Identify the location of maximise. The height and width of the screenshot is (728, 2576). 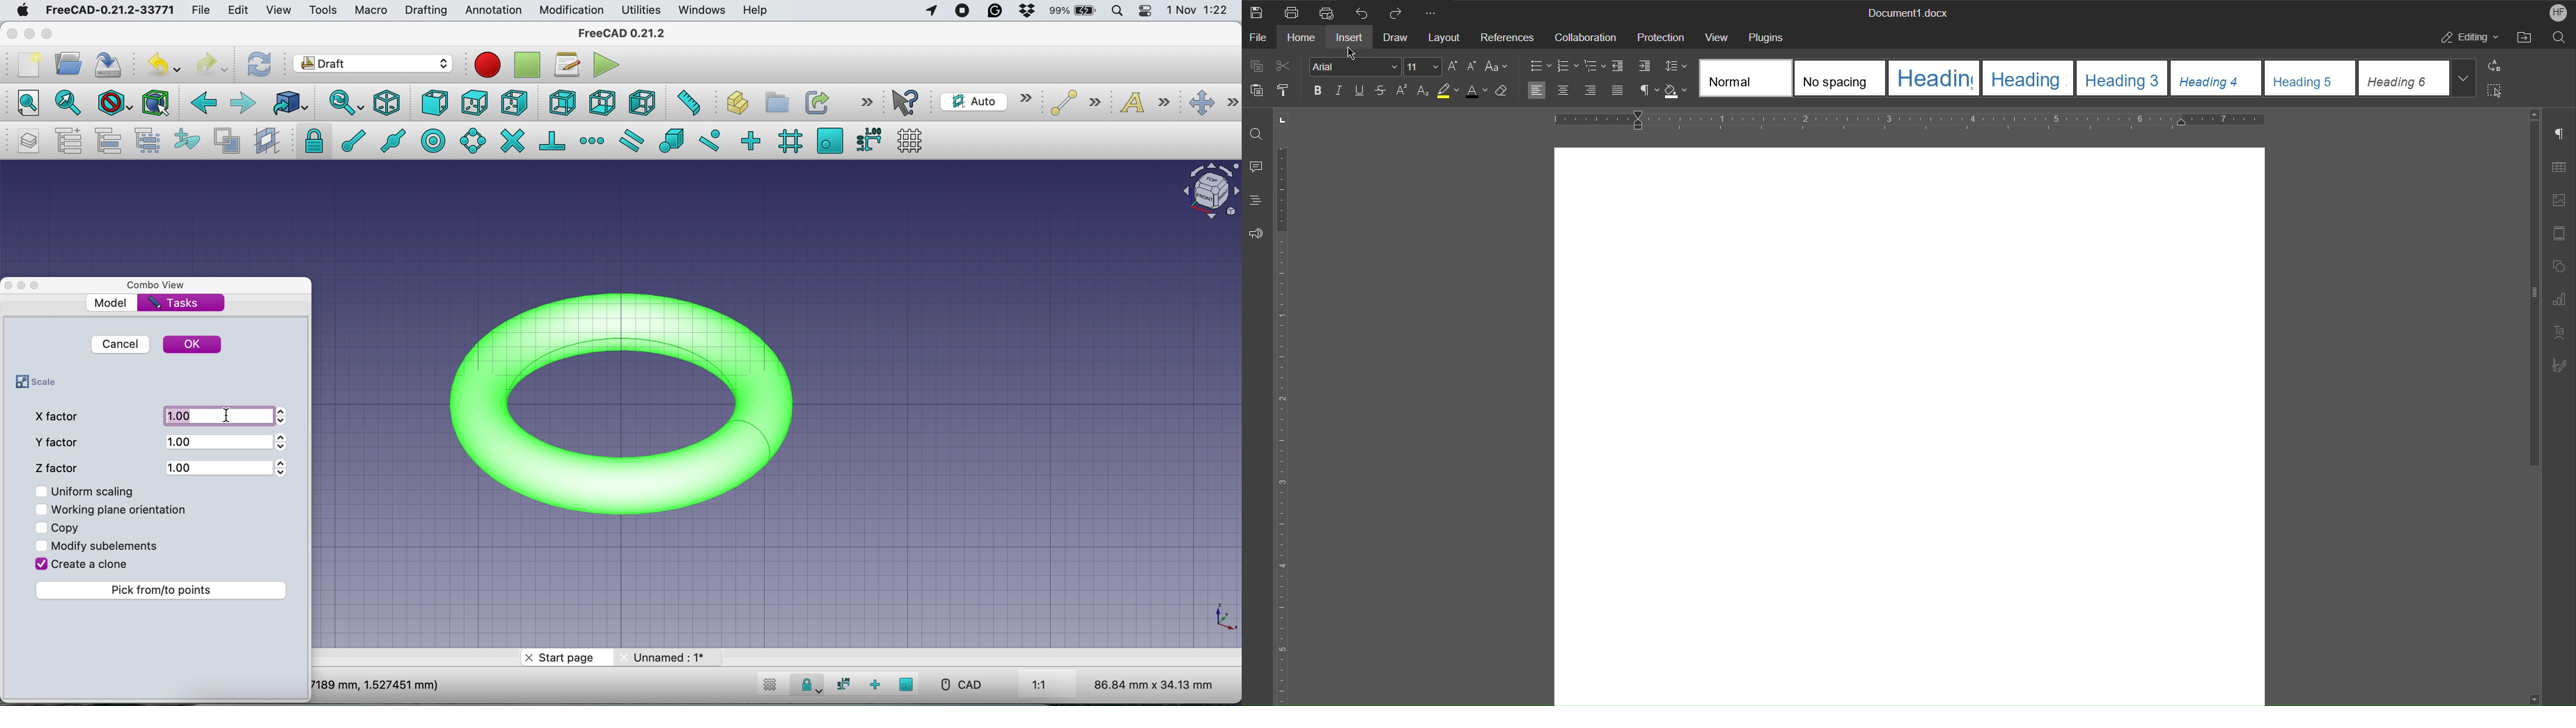
(49, 34).